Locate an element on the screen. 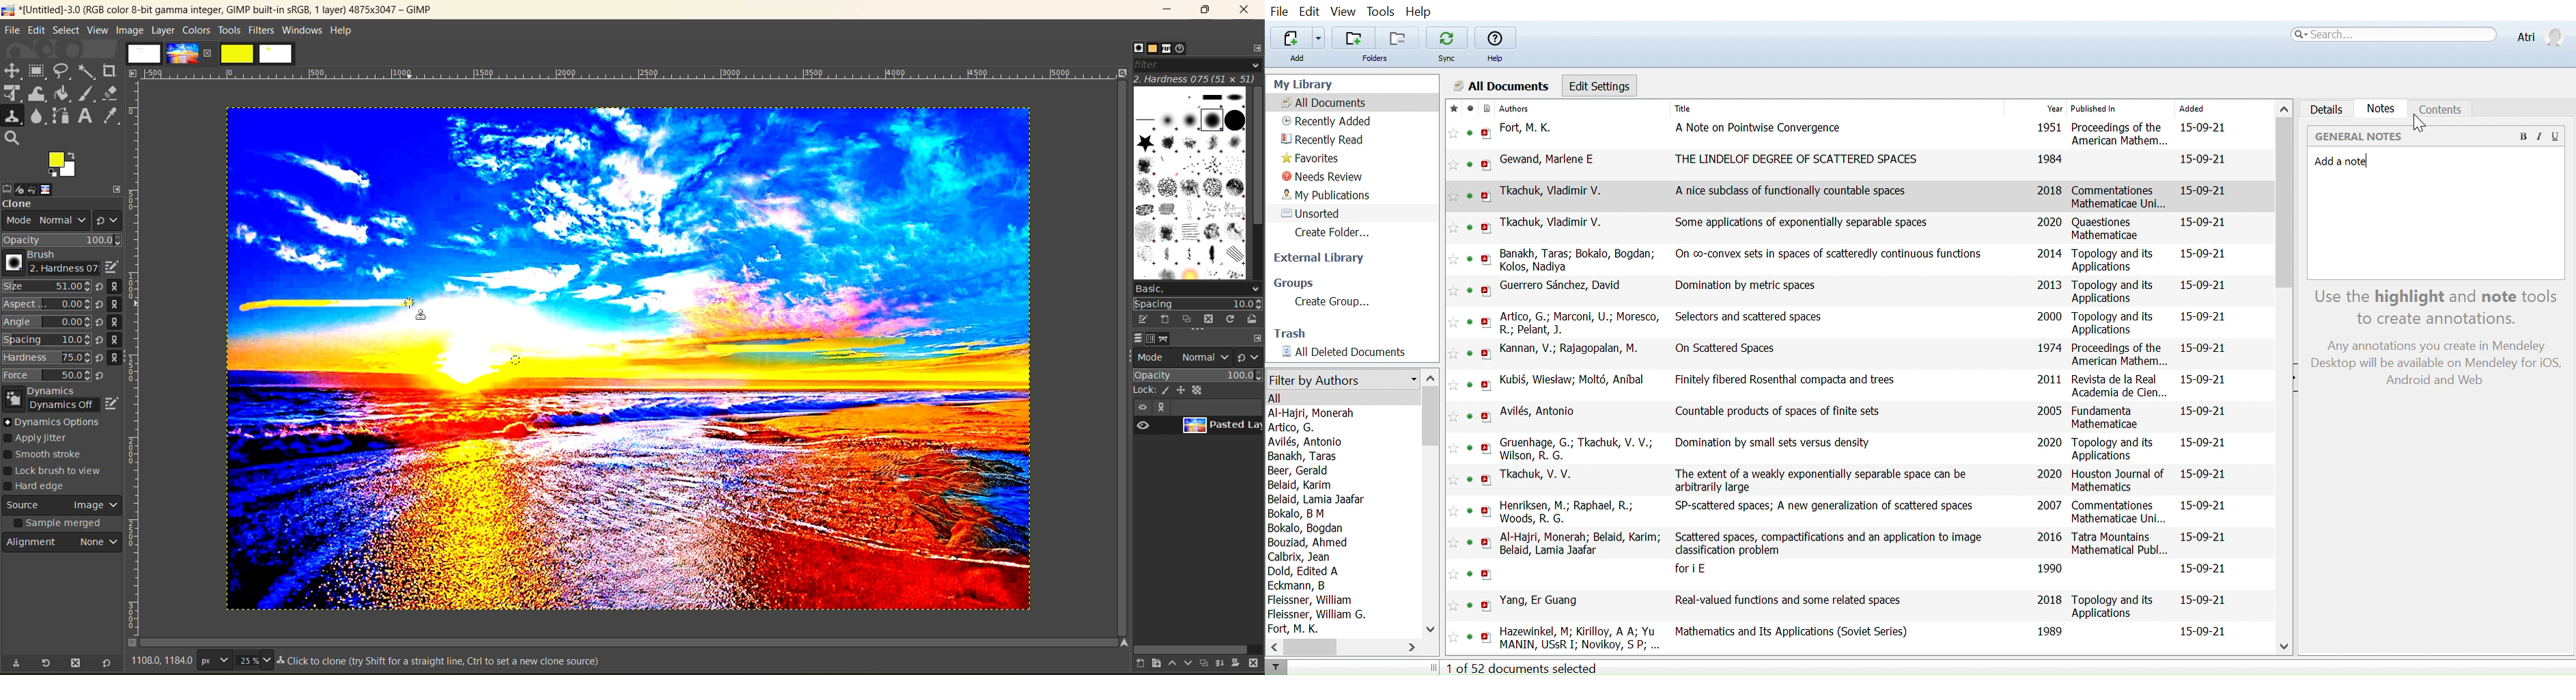 The width and height of the screenshot is (2576, 700). brush is located at coordinates (47, 263).